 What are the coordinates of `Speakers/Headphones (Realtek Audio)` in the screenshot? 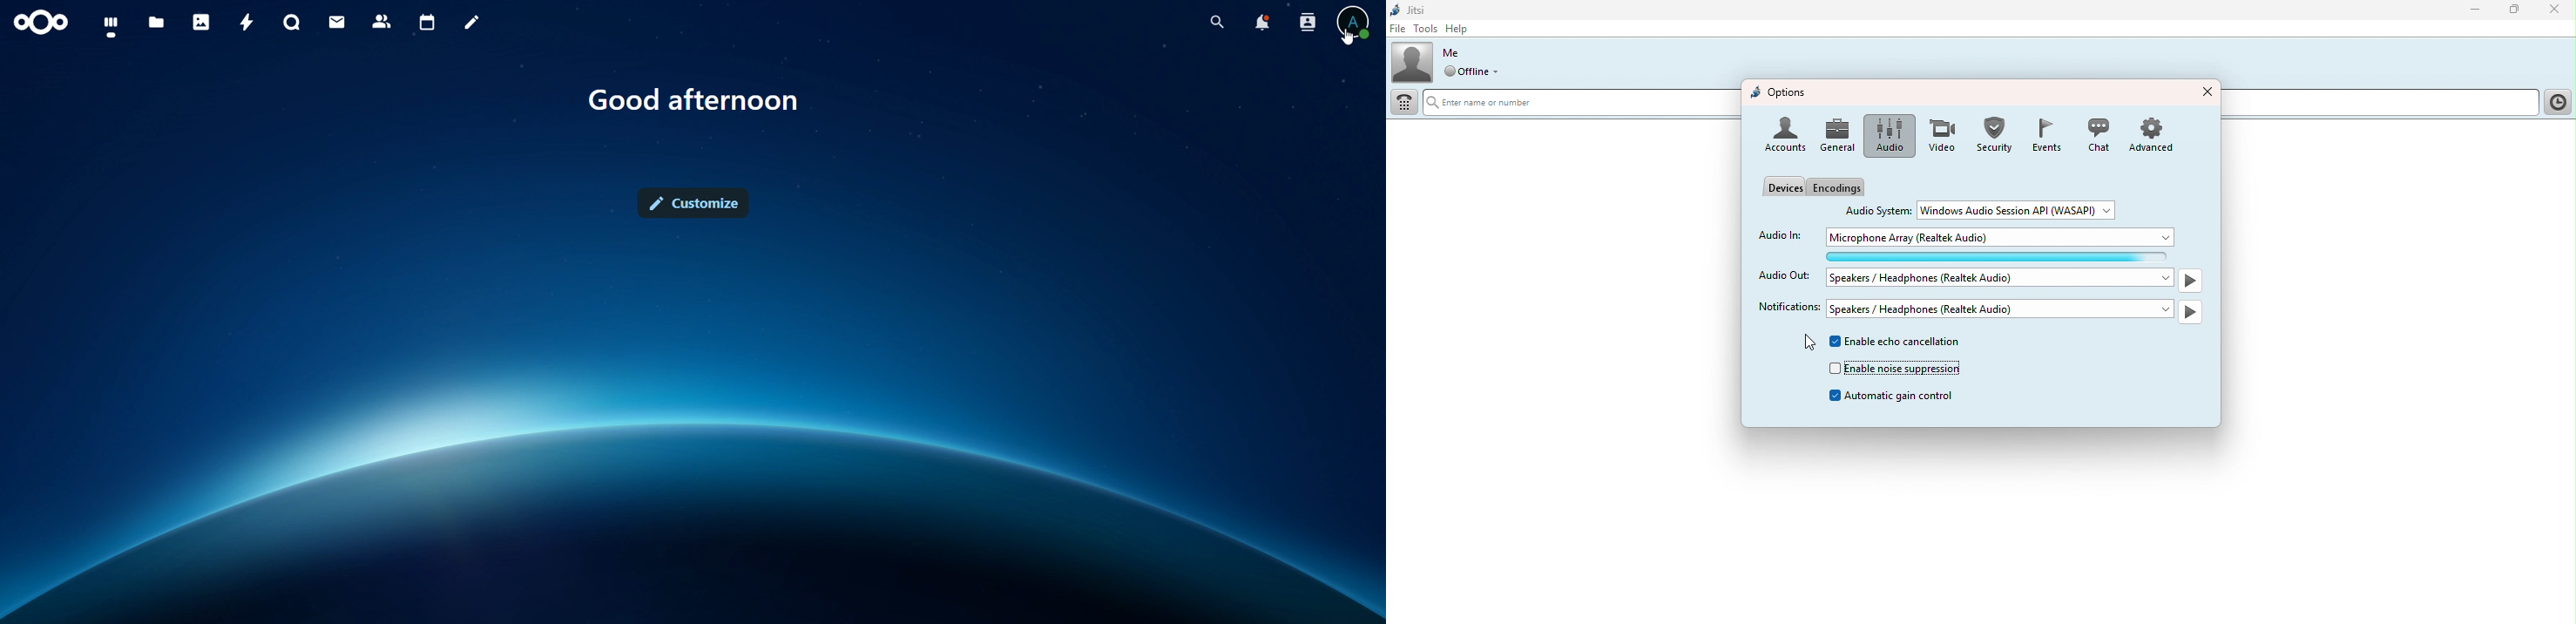 It's located at (2001, 277).